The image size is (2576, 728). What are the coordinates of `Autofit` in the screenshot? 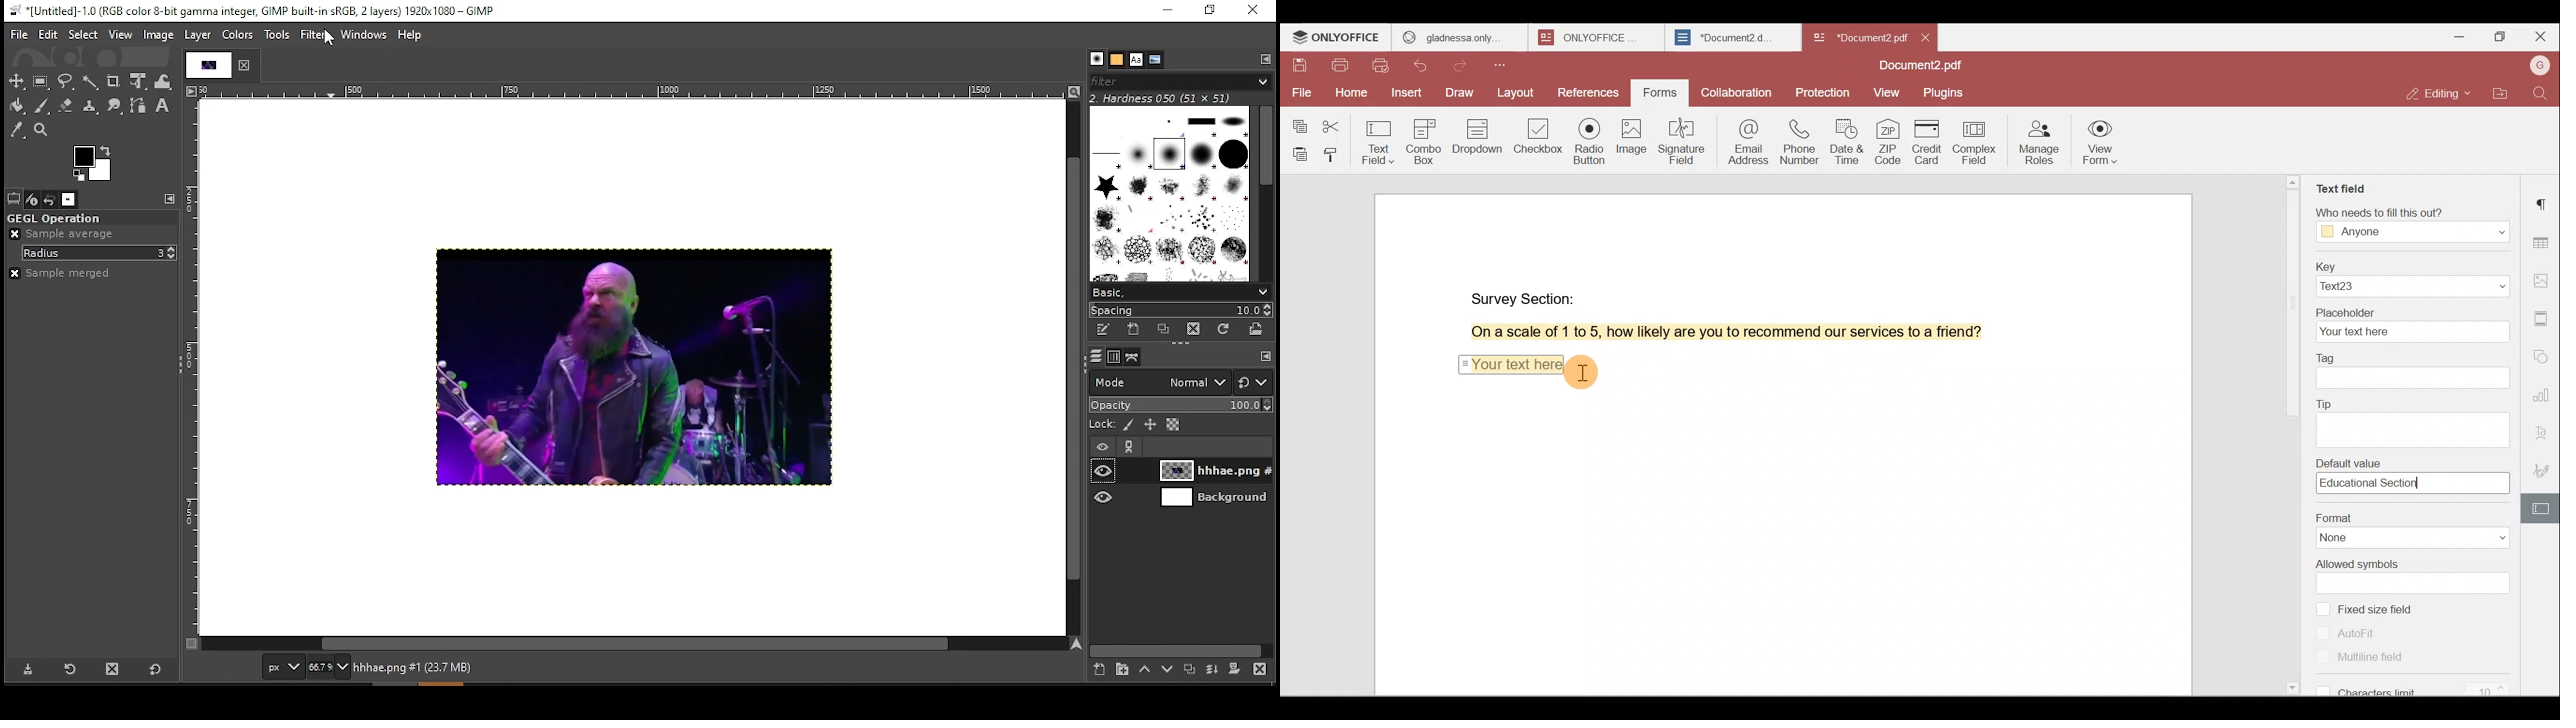 It's located at (2351, 633).